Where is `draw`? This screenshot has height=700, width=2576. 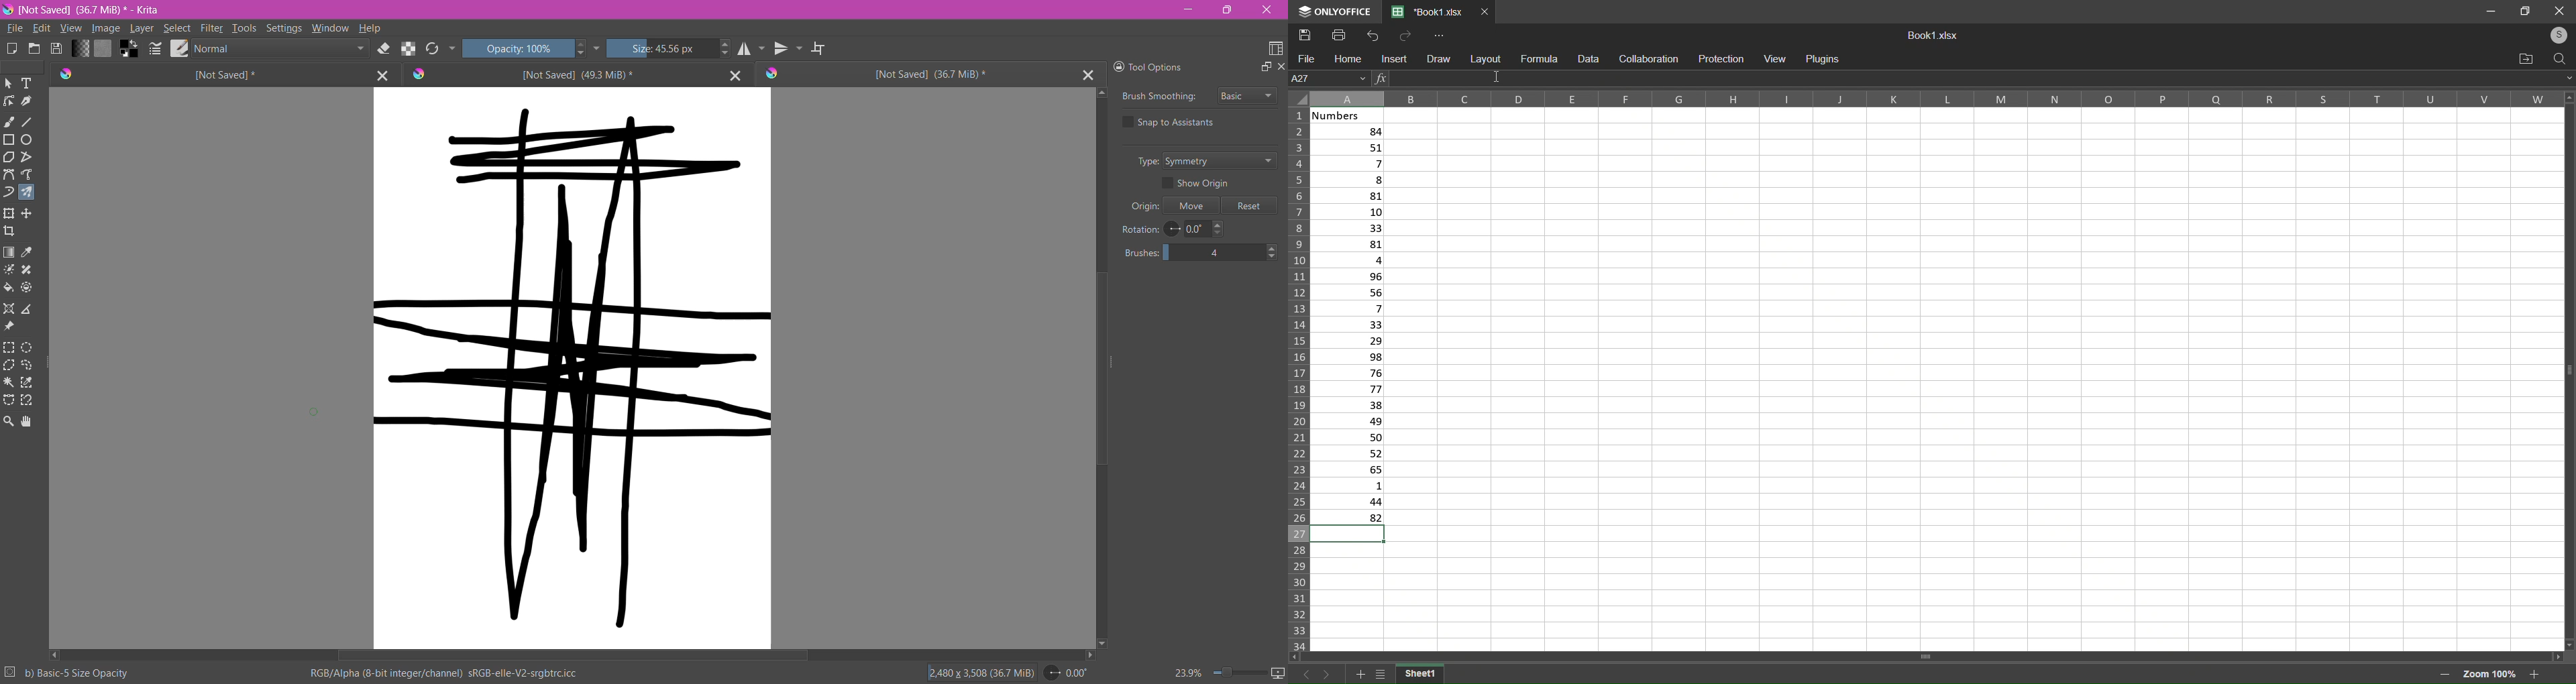
draw is located at coordinates (1437, 59).